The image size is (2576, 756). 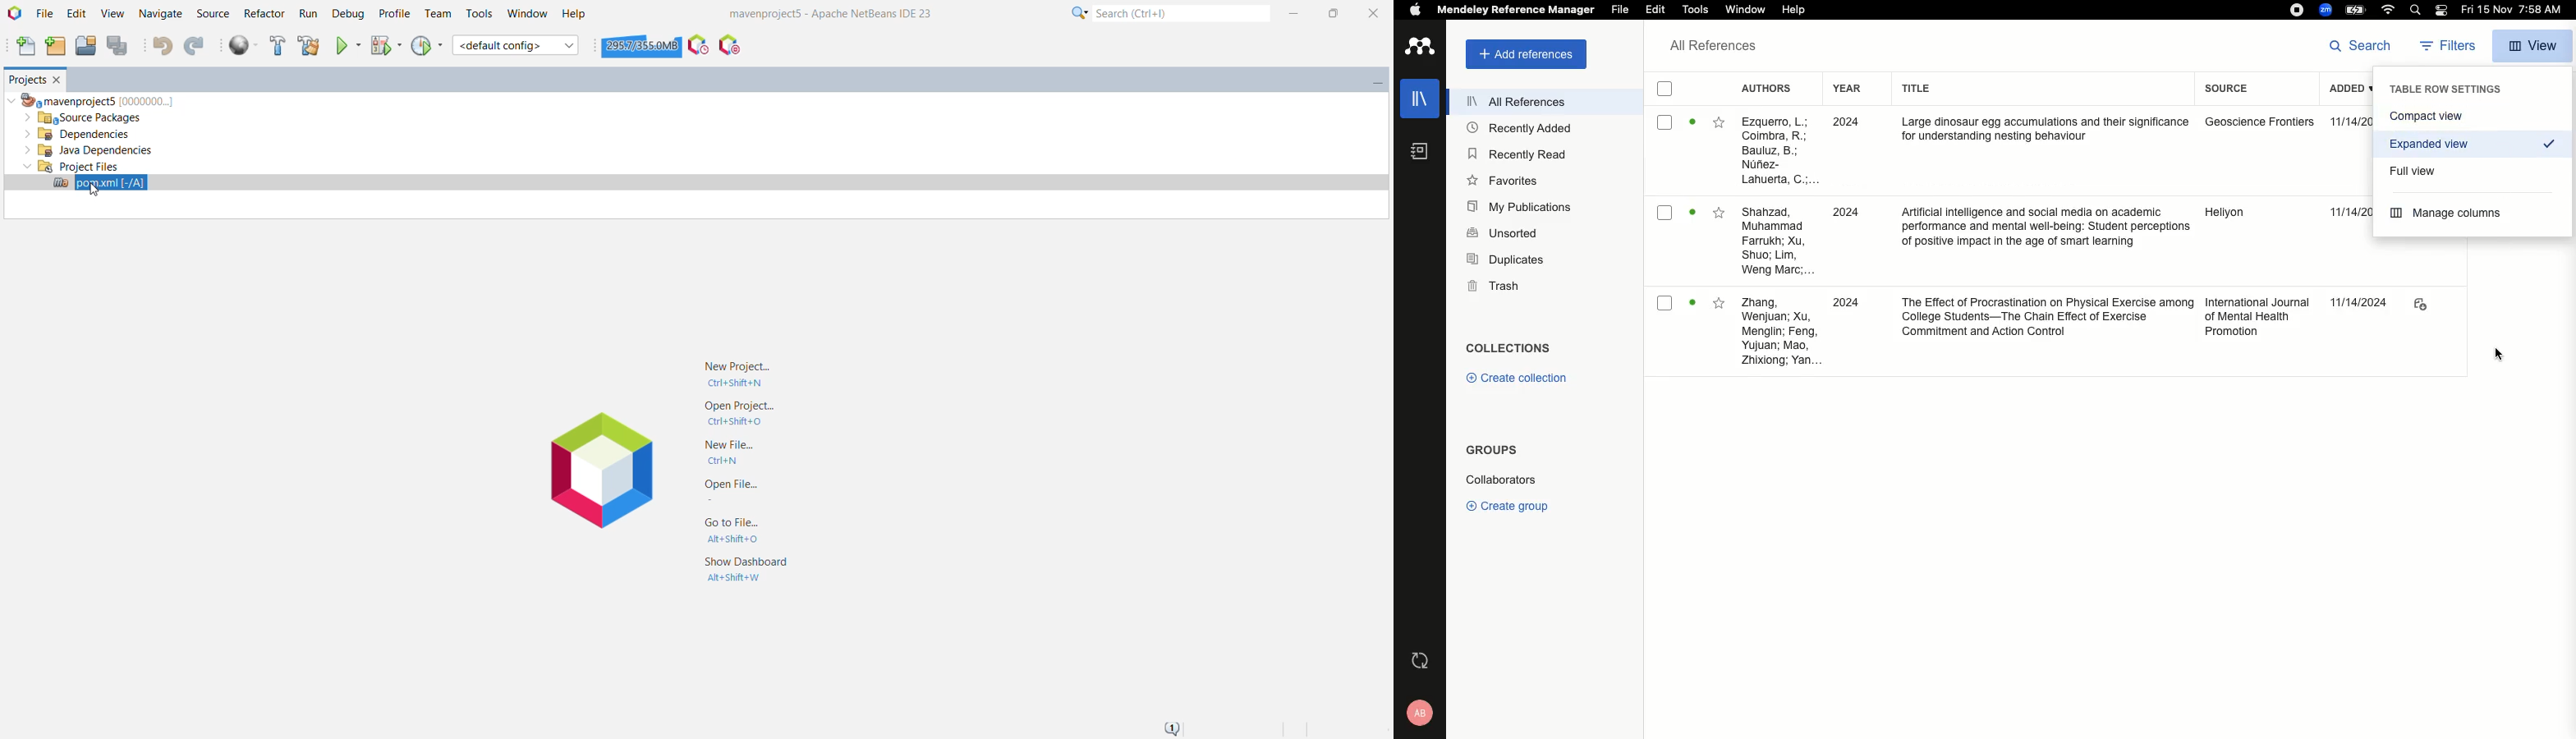 I want to click on Duplicates, so click(x=1504, y=261).